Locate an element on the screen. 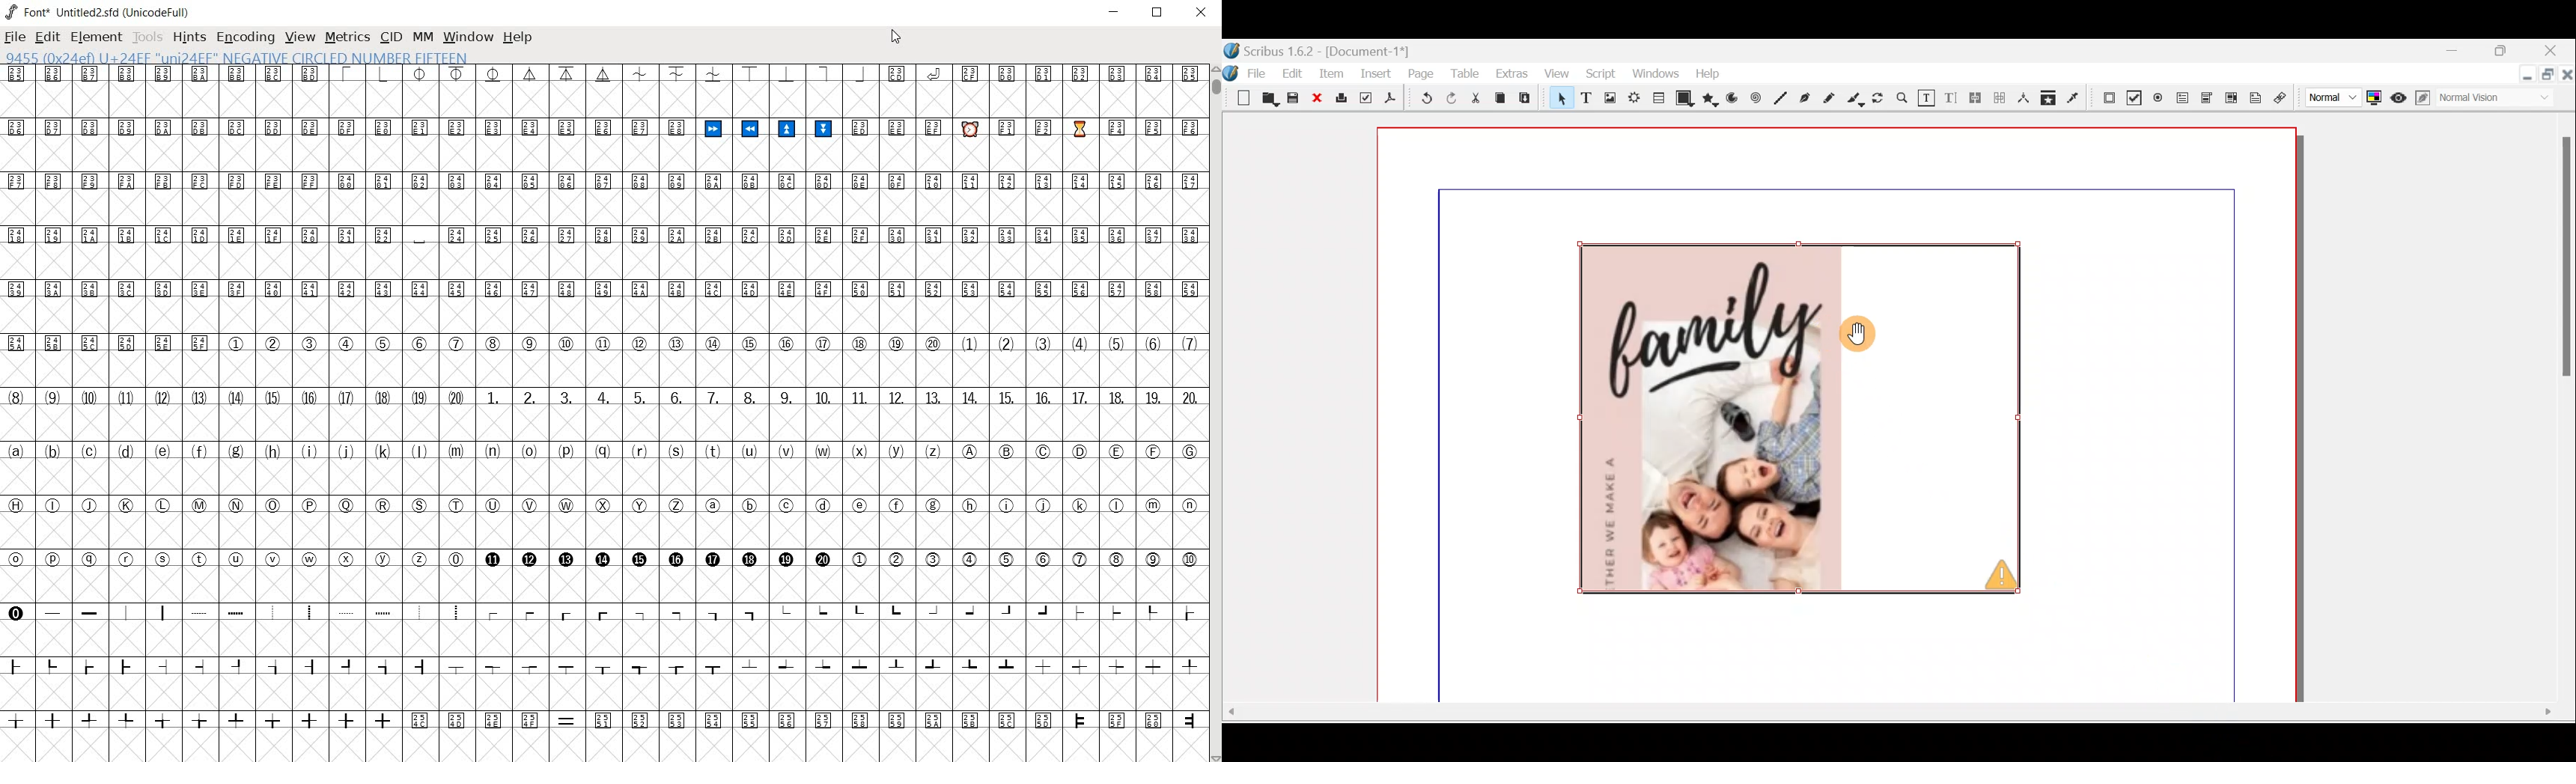 This screenshot has width=2576, height=784. Text annotation is located at coordinates (2257, 96).